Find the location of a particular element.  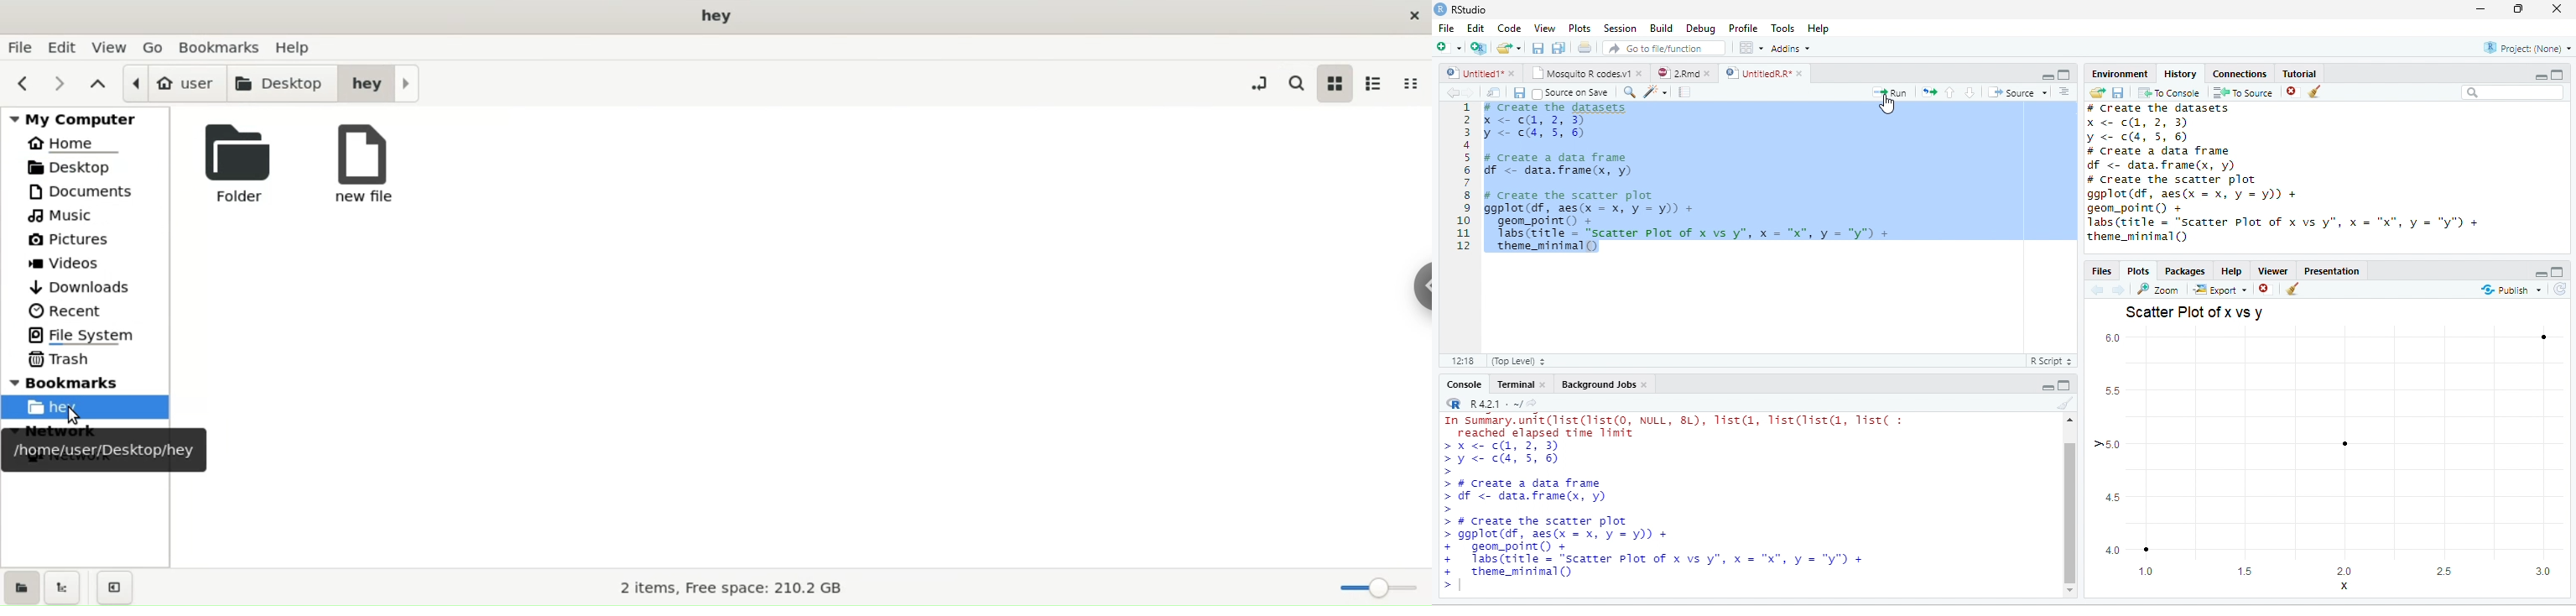

(Top Level) is located at coordinates (1517, 360).